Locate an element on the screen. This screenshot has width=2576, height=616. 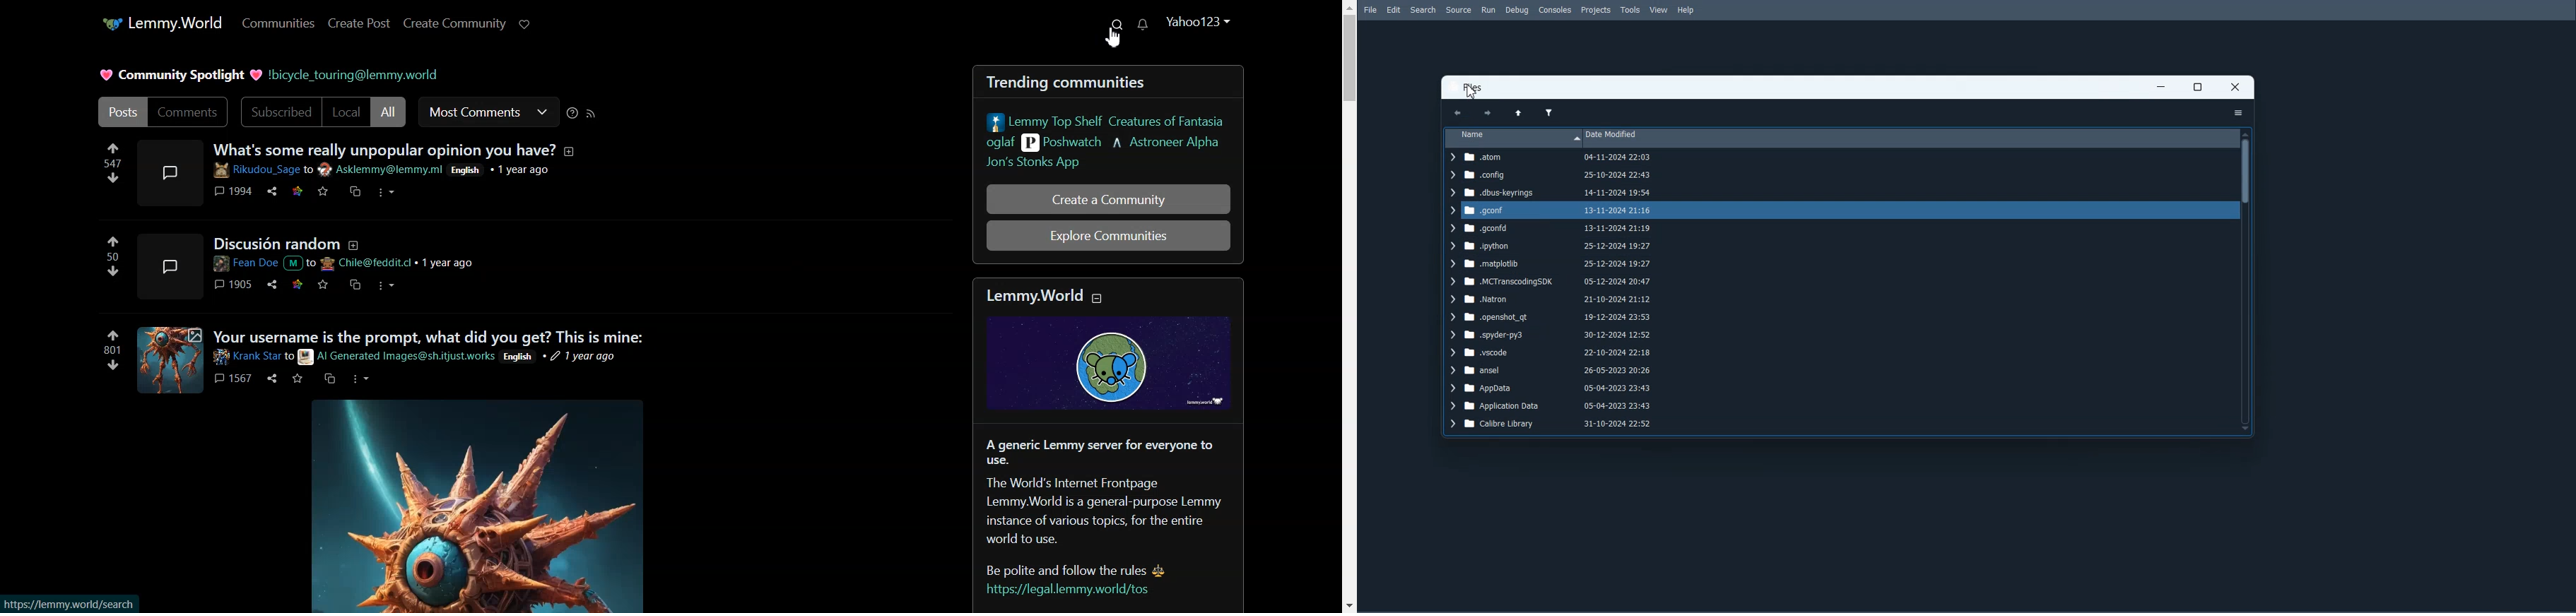
-spyder-py3 30-12-2024 12:52 is located at coordinates (1552, 337).